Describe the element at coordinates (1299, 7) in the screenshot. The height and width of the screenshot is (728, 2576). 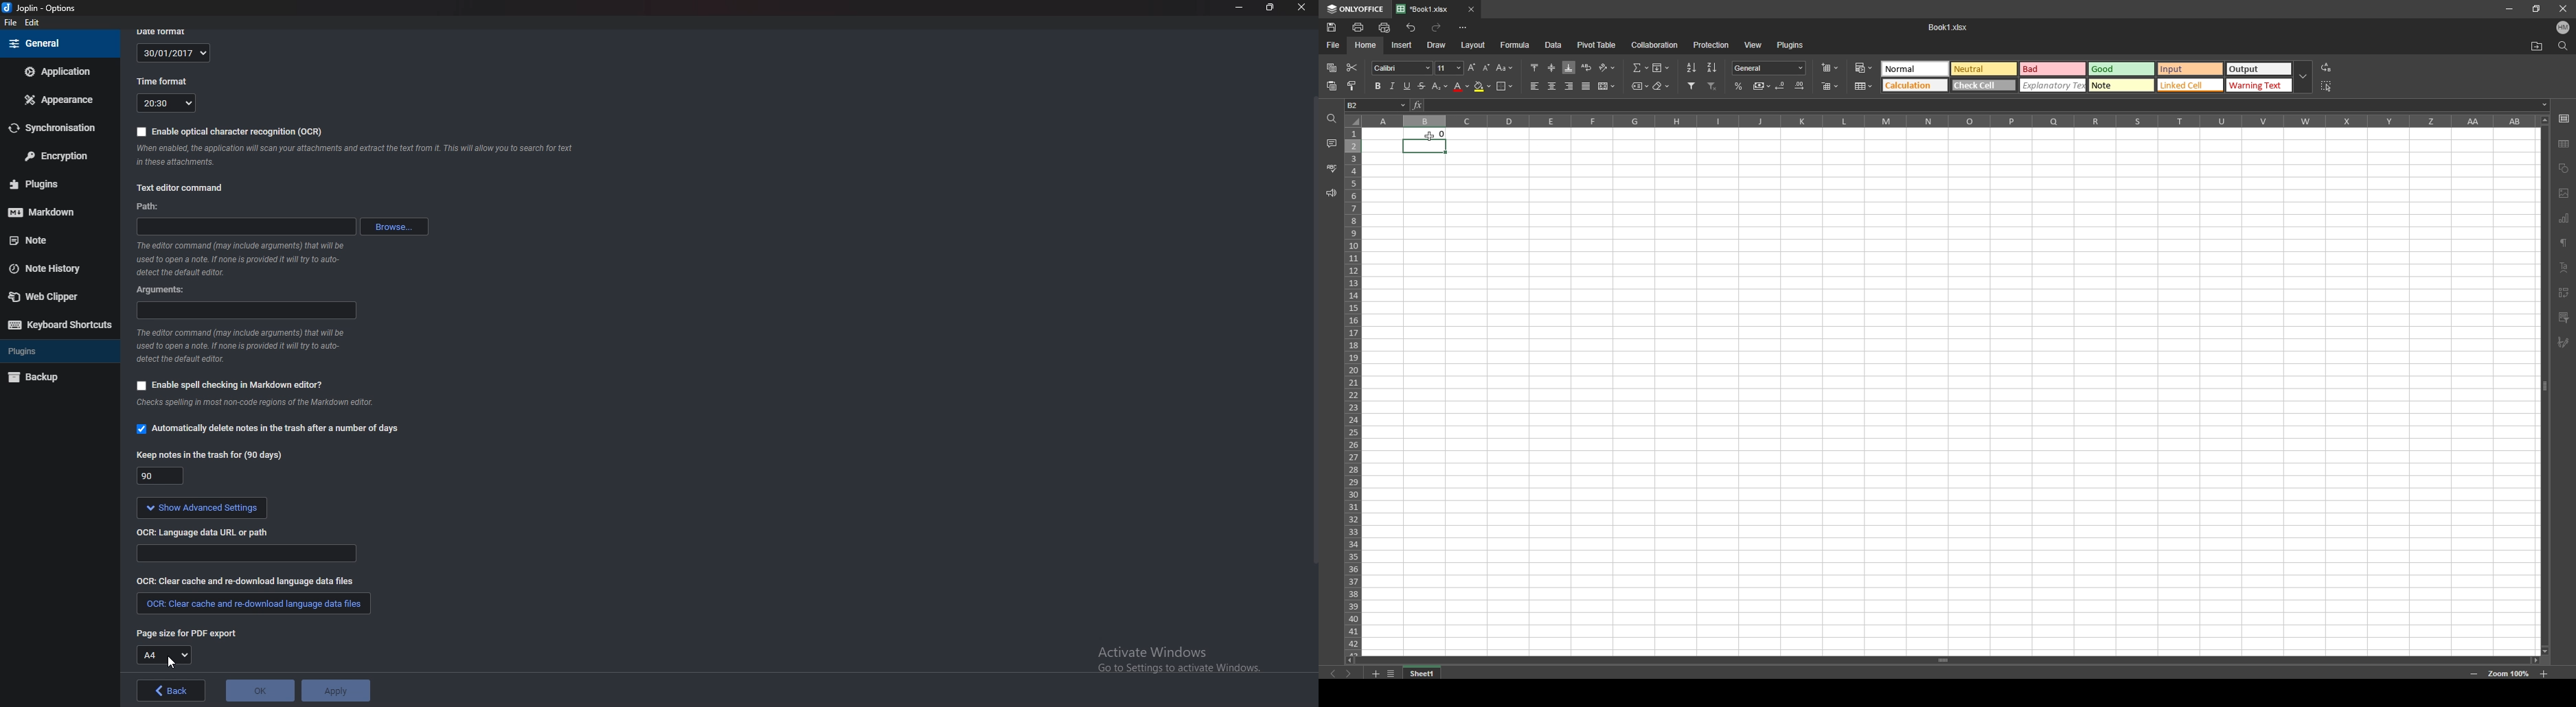
I see `close` at that location.